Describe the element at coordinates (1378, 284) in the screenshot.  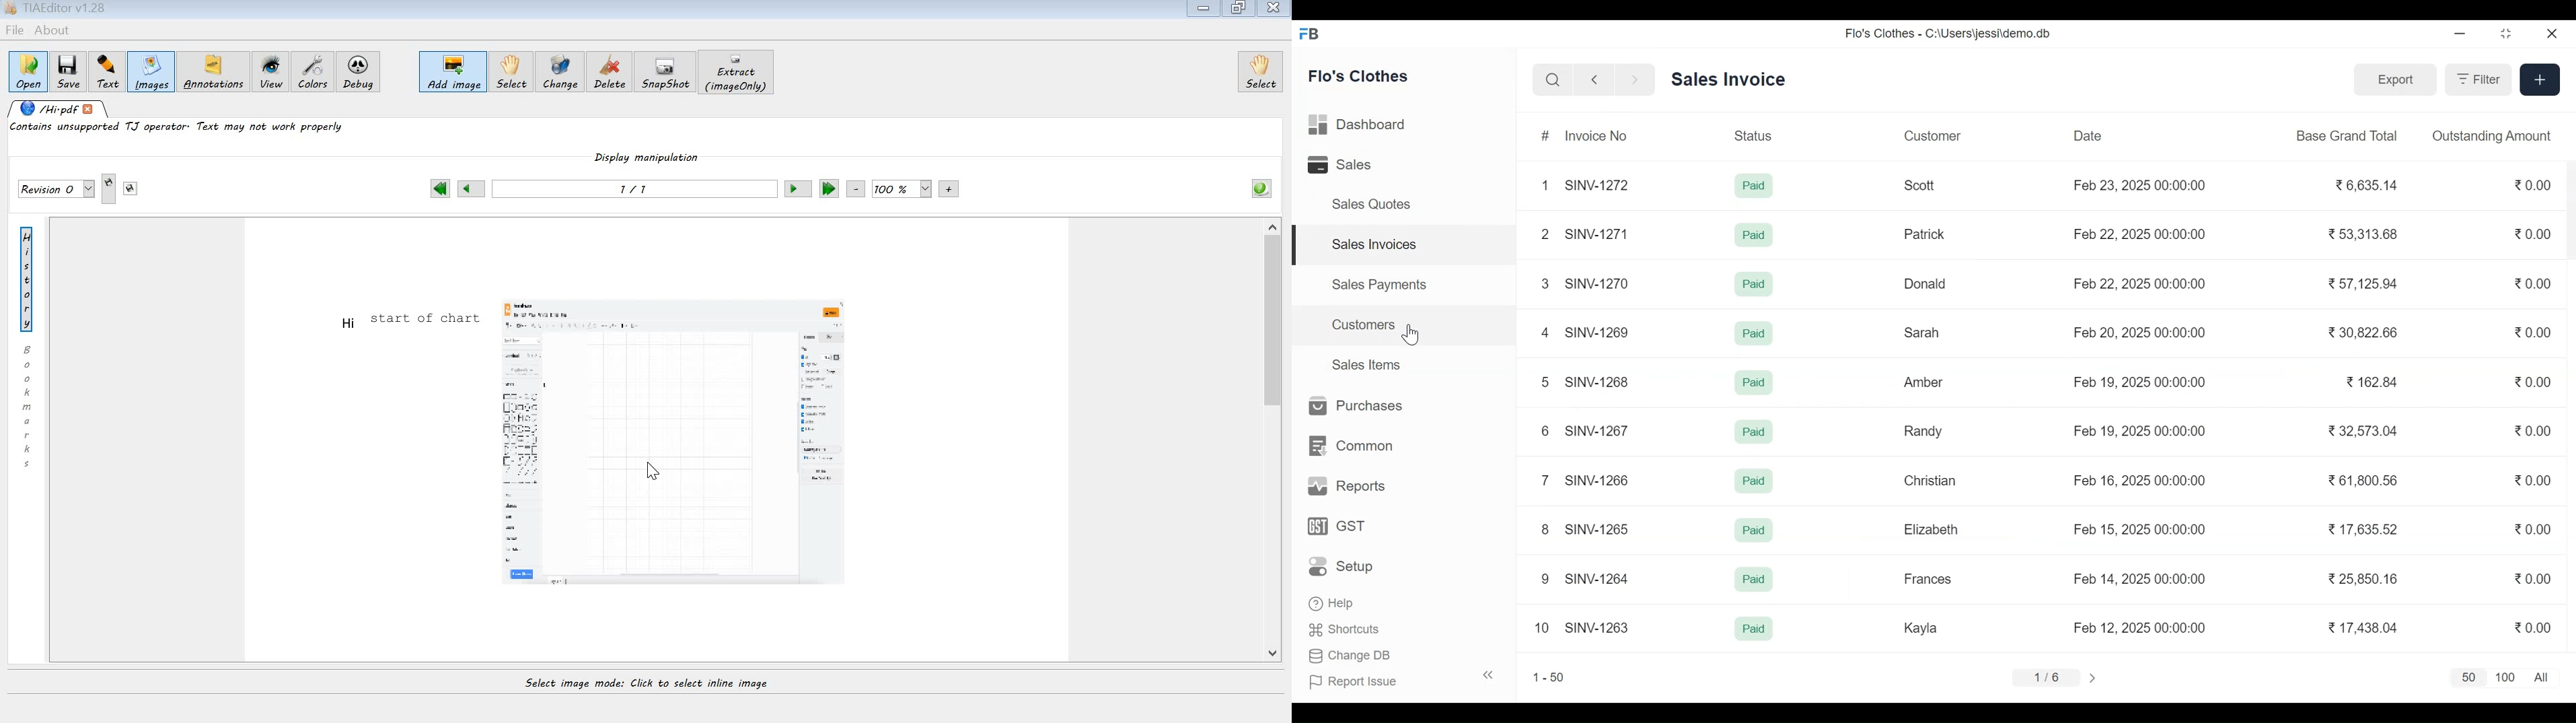
I see `Sales Payments` at that location.